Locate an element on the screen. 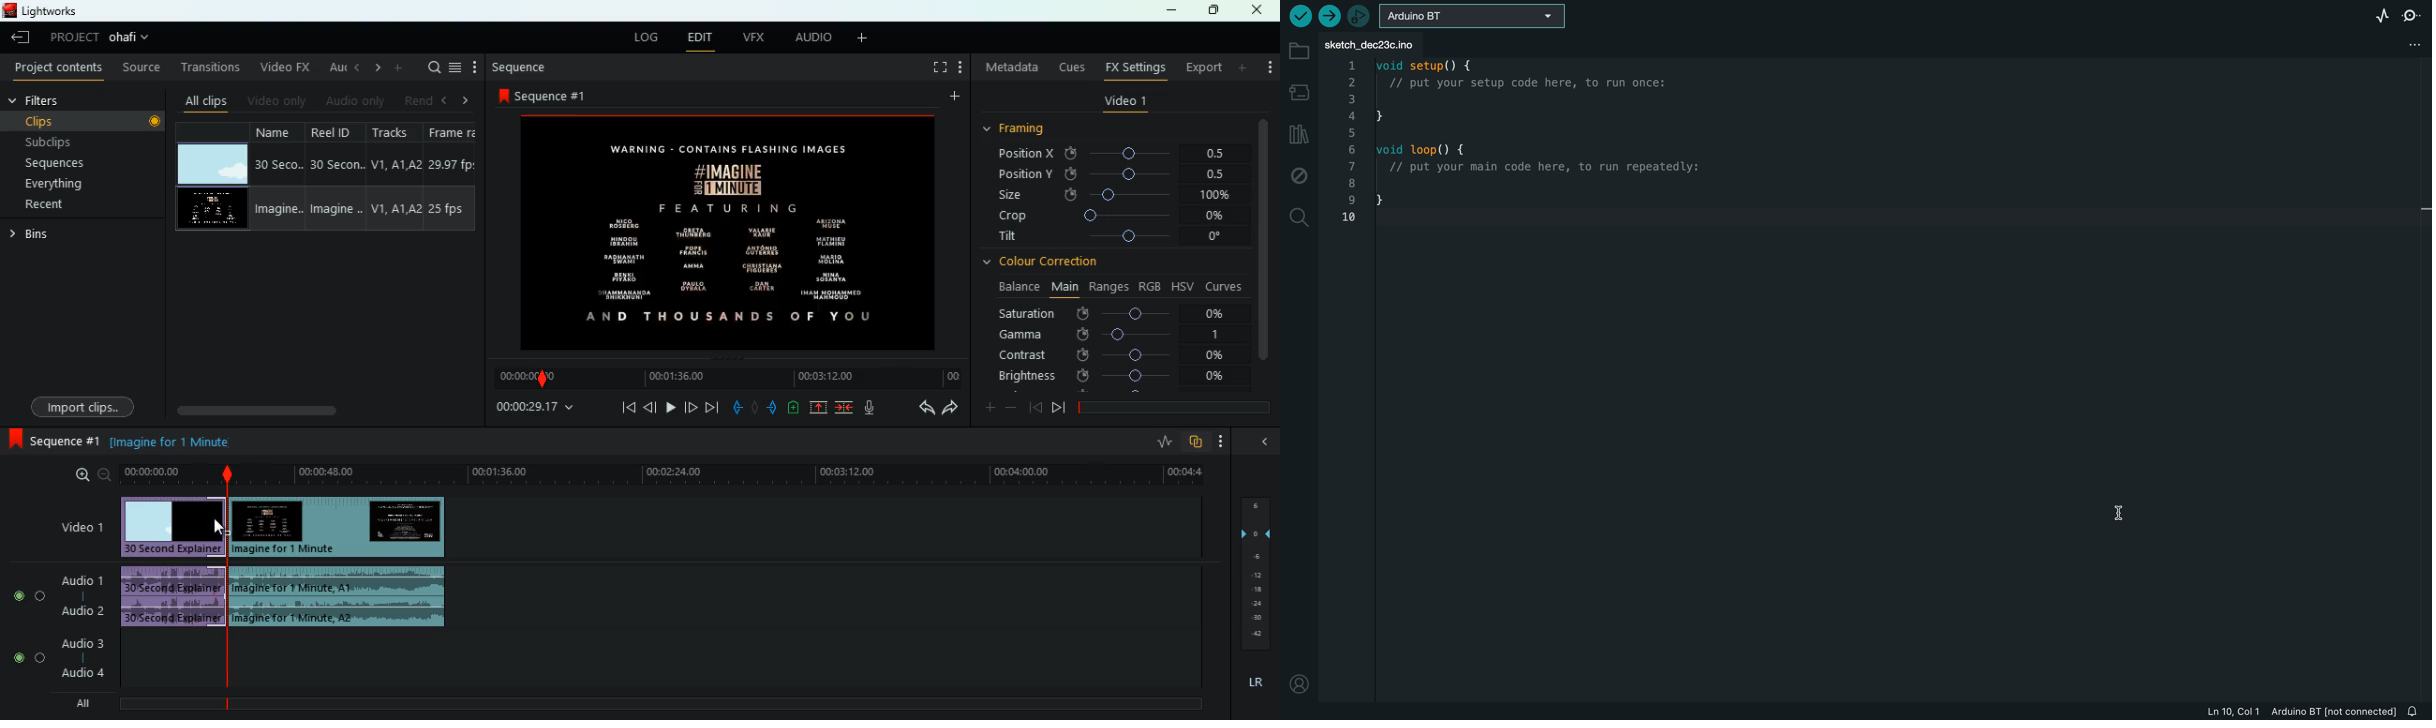 The width and height of the screenshot is (2436, 728). position x is located at coordinates (1122, 154).